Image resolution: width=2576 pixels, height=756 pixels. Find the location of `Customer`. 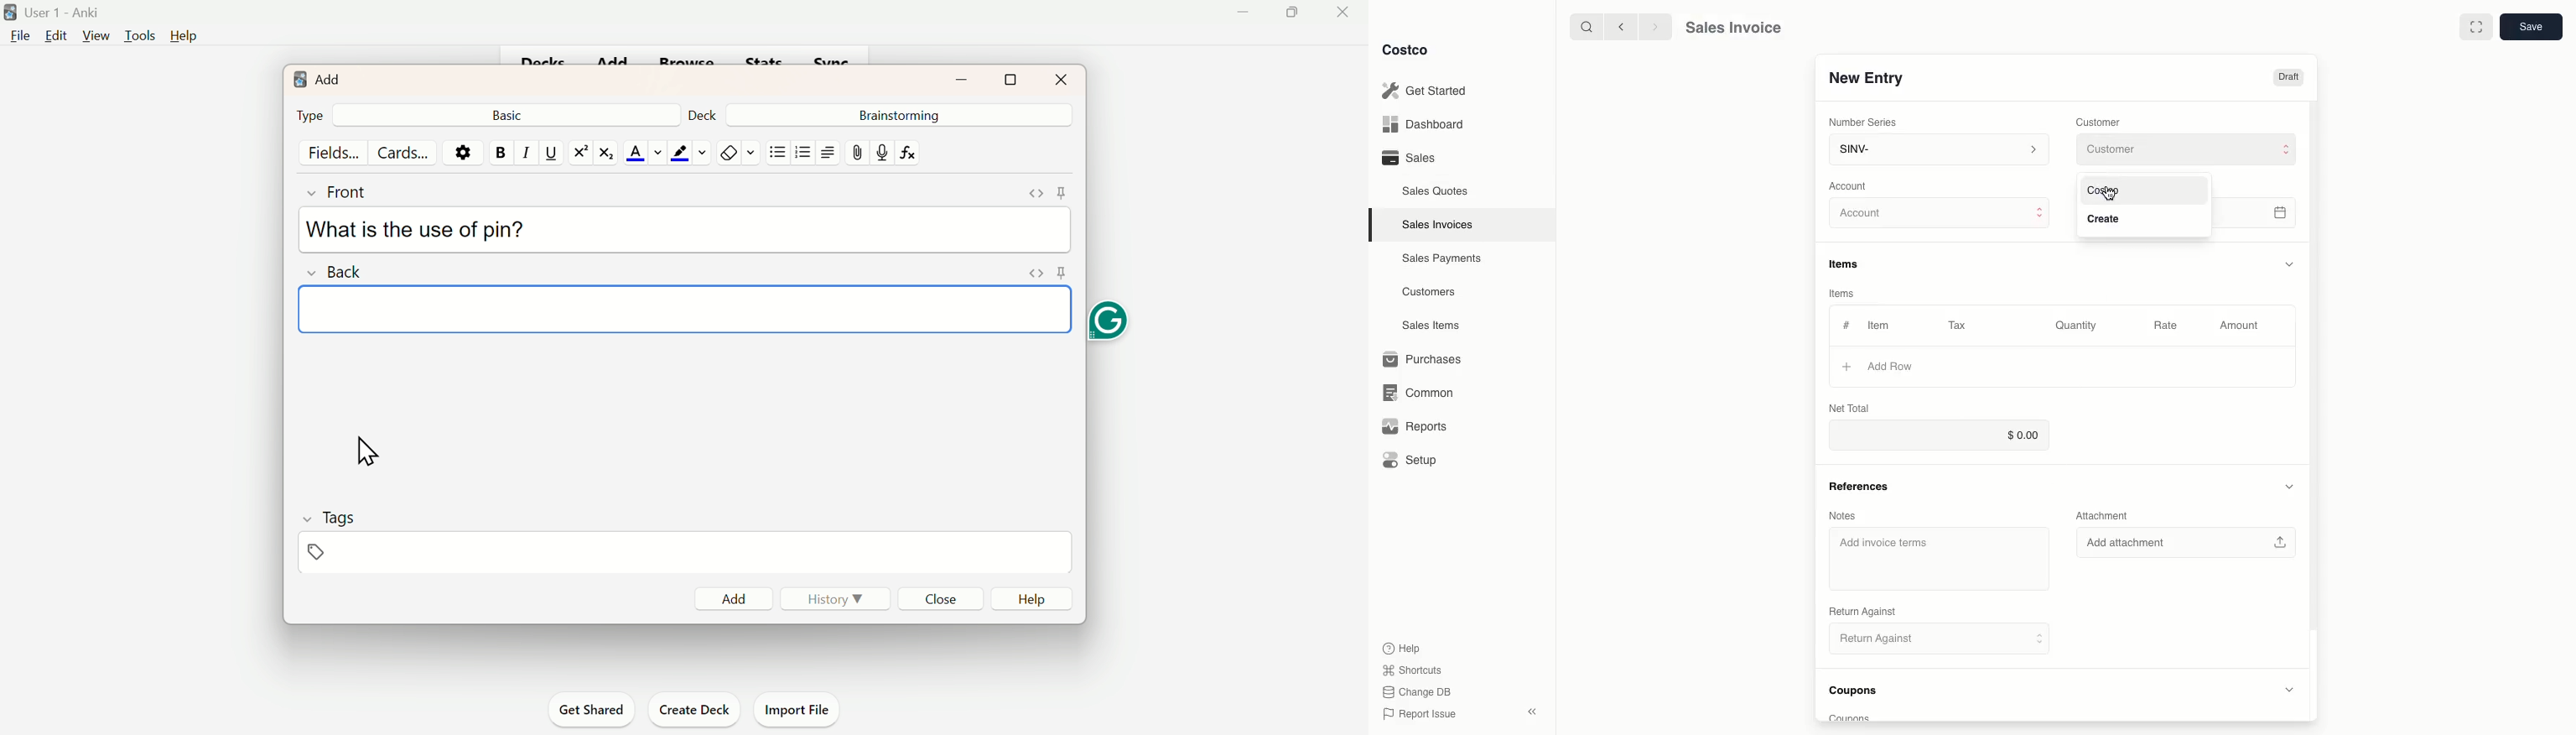

Customer is located at coordinates (2099, 121).